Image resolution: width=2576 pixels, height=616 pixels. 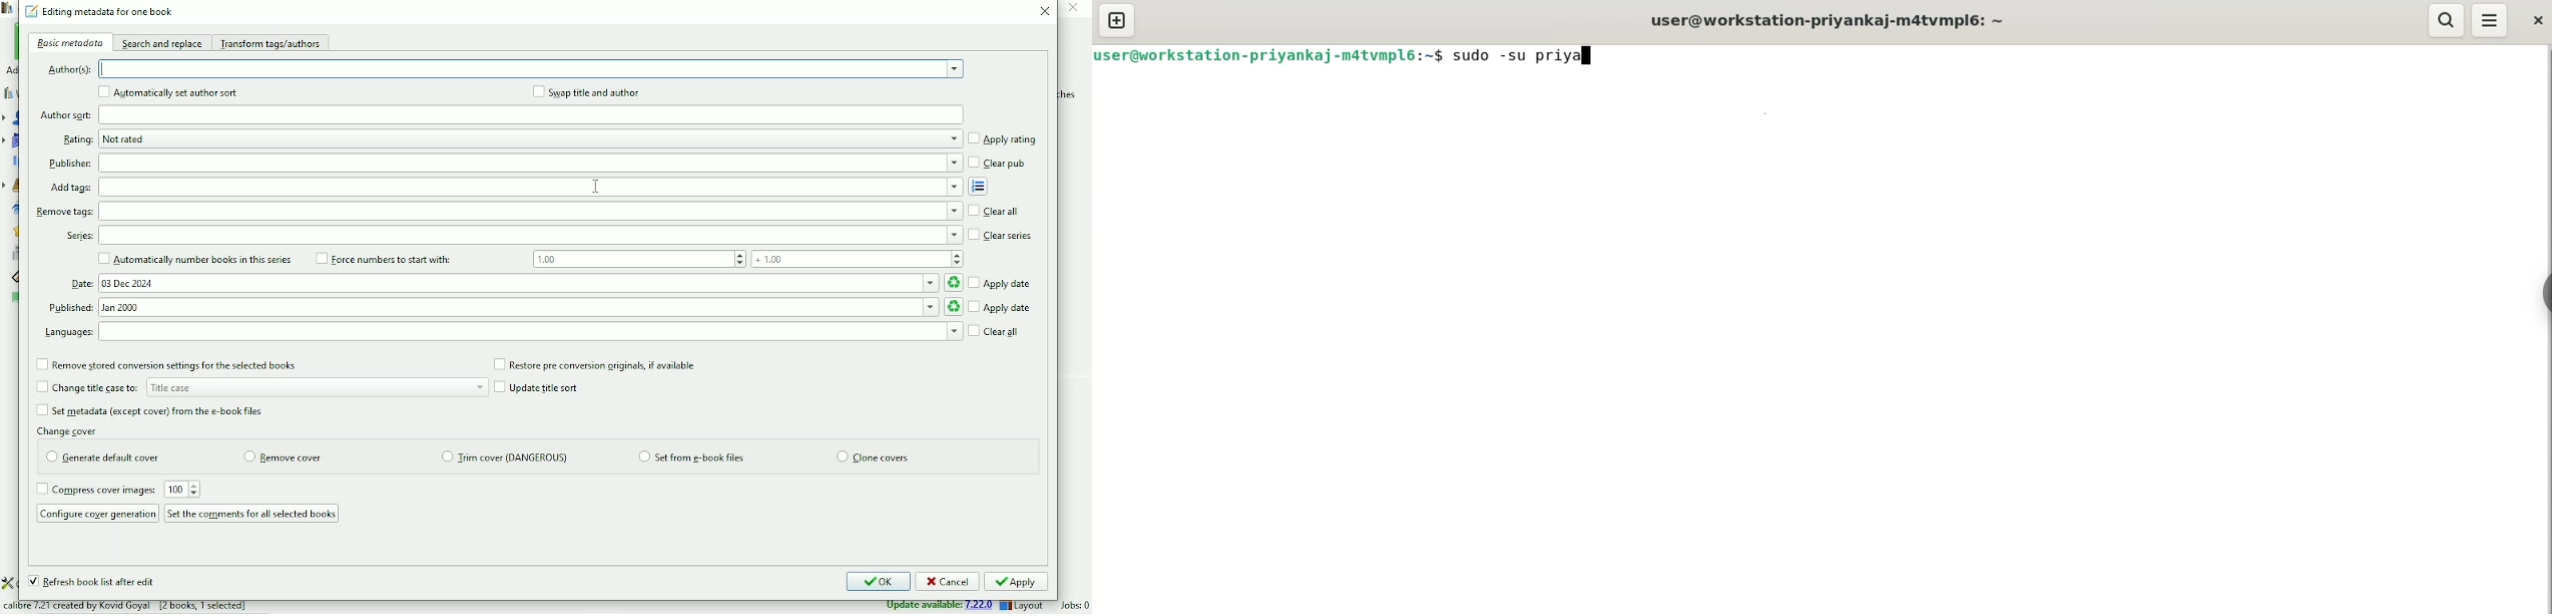 I want to click on Set the comments for all selected books, so click(x=251, y=513).